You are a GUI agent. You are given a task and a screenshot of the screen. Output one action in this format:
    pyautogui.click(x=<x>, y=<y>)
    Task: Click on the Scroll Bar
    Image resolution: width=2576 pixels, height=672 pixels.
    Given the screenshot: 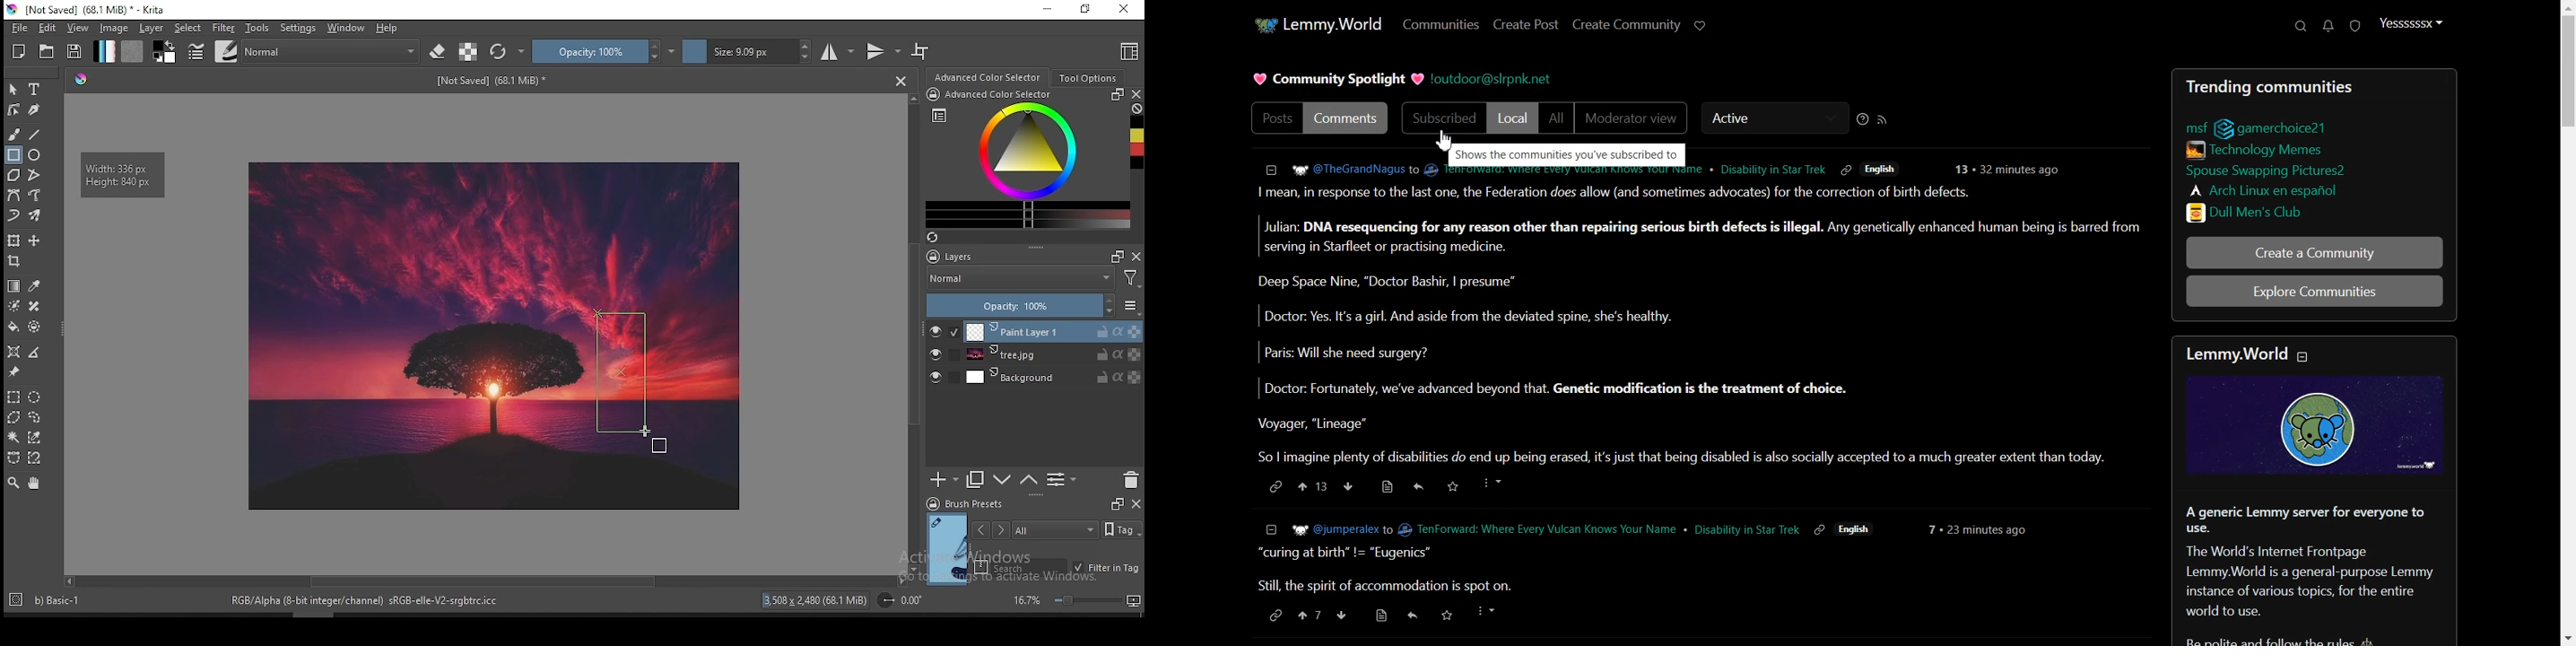 What is the action you would take?
    pyautogui.click(x=912, y=334)
    